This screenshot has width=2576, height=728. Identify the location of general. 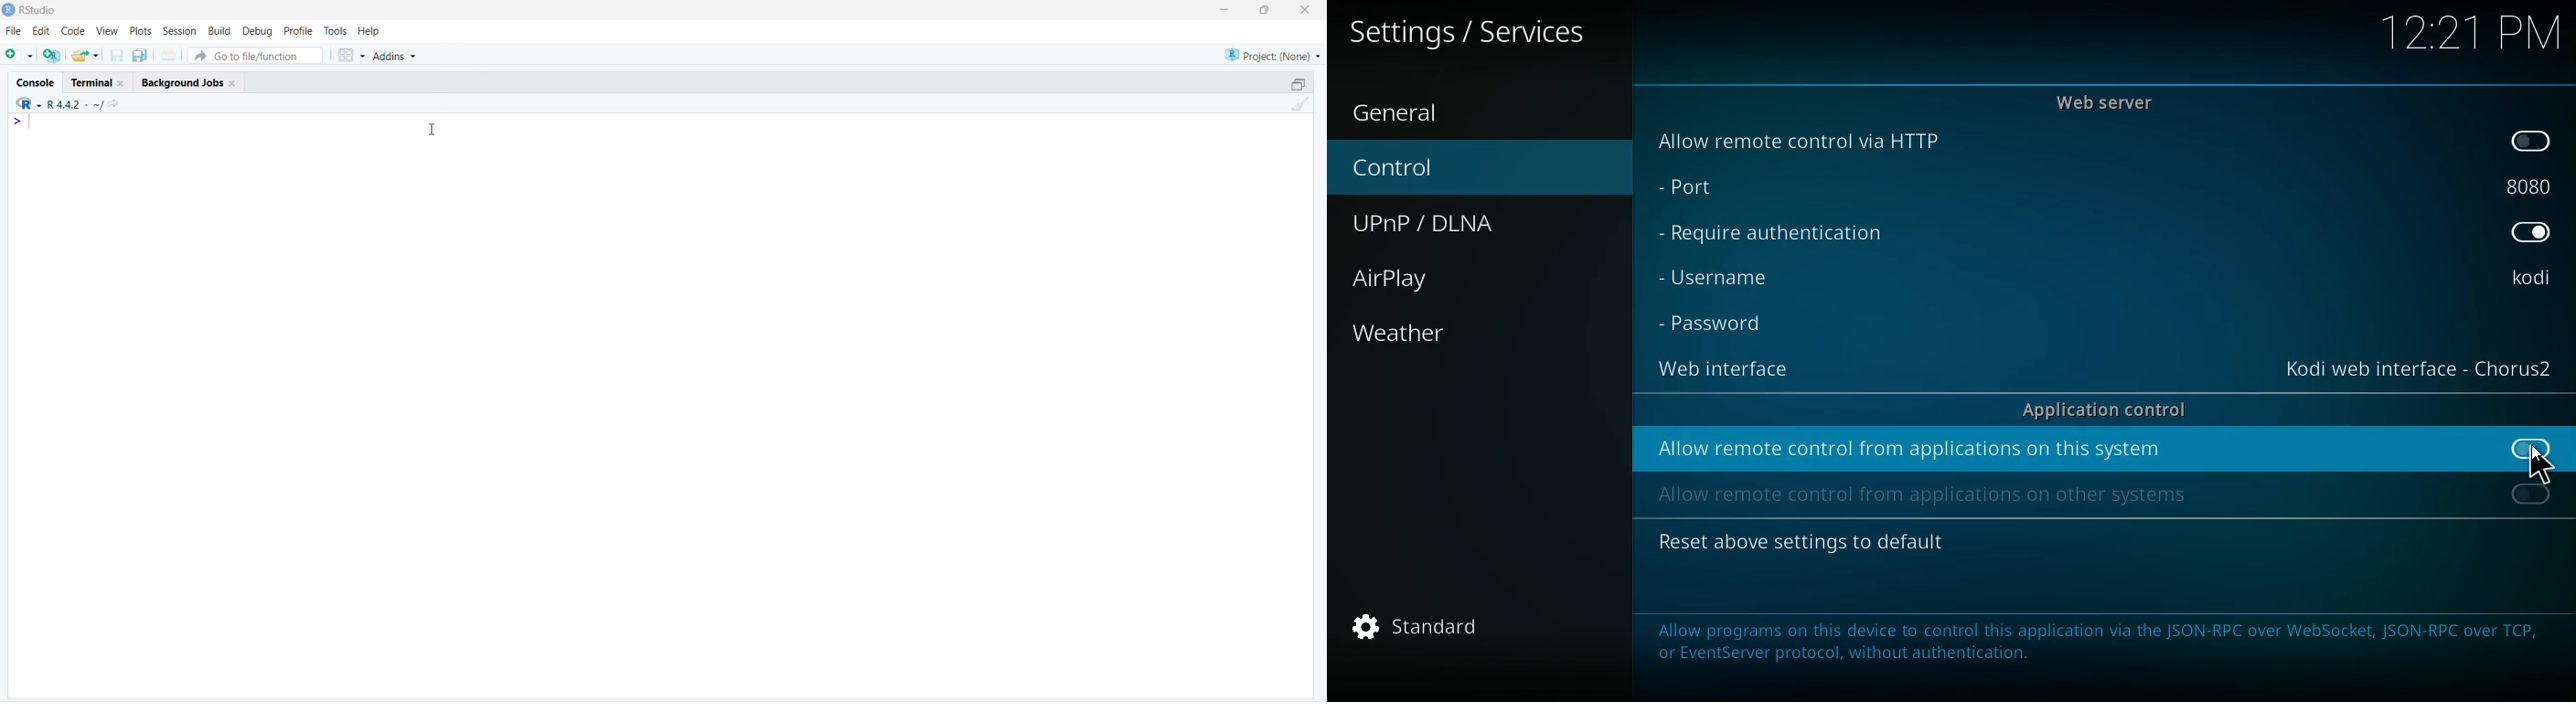
(1478, 115).